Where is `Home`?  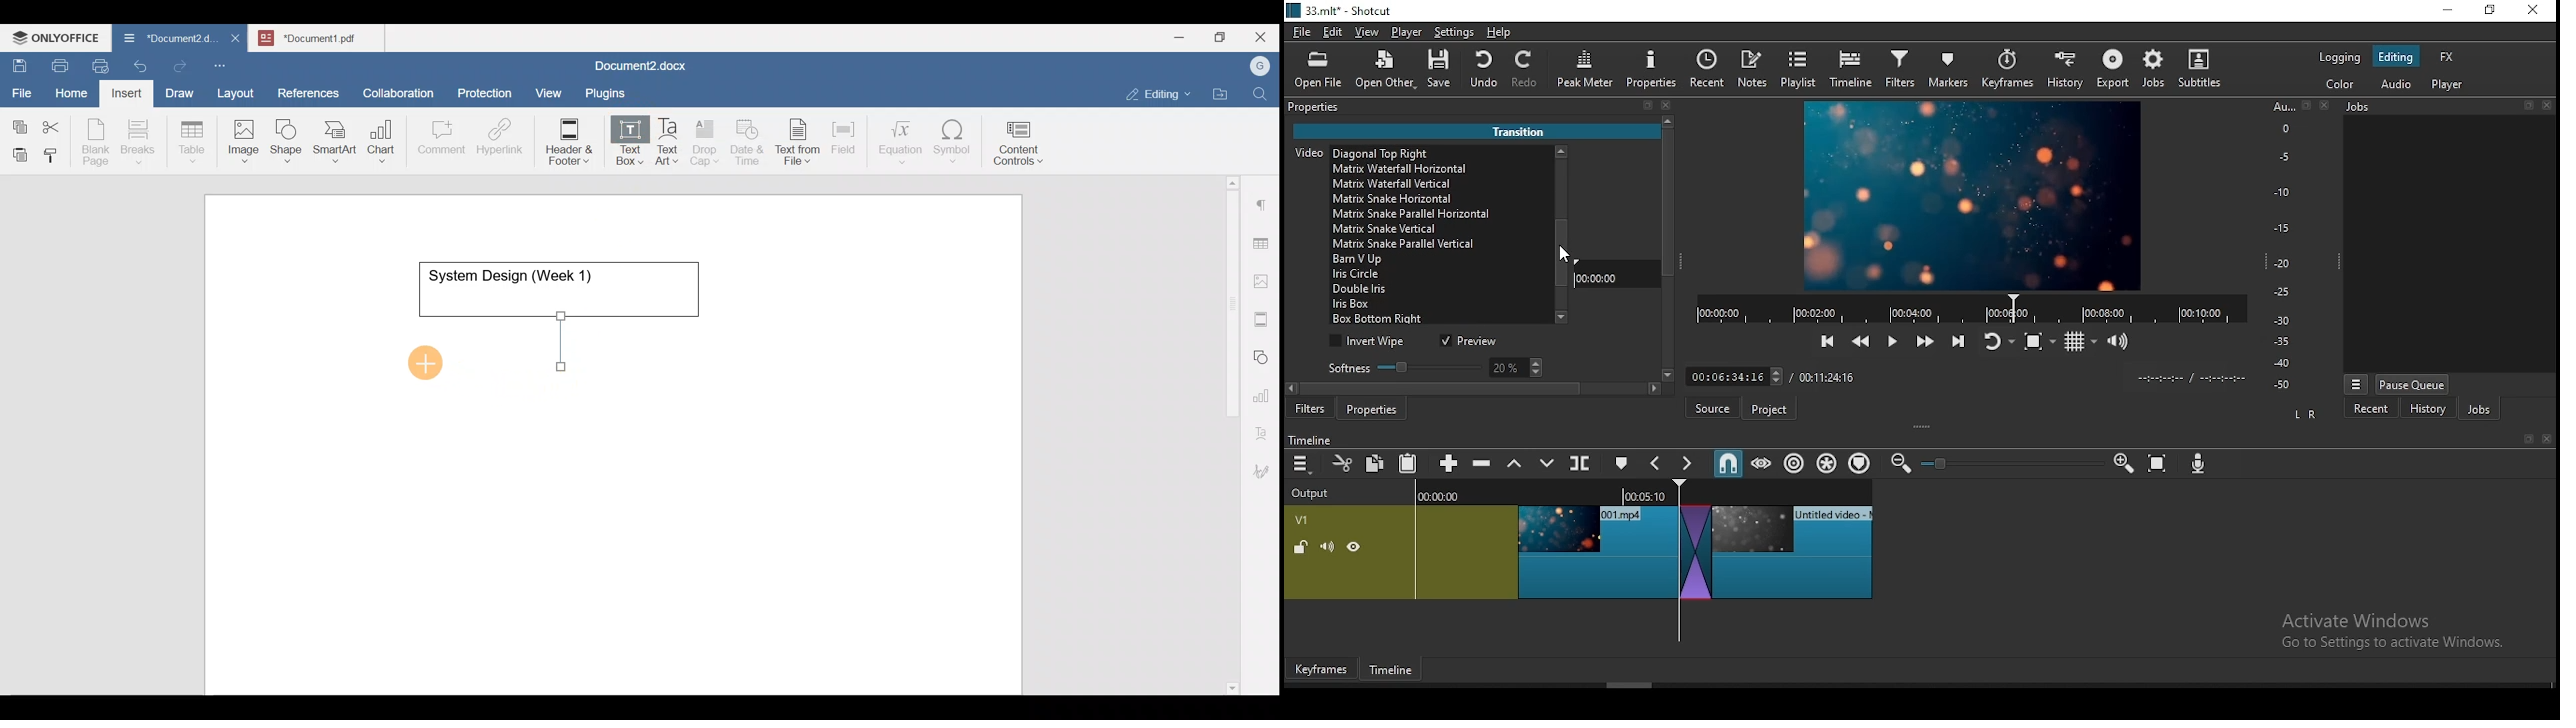 Home is located at coordinates (72, 92).